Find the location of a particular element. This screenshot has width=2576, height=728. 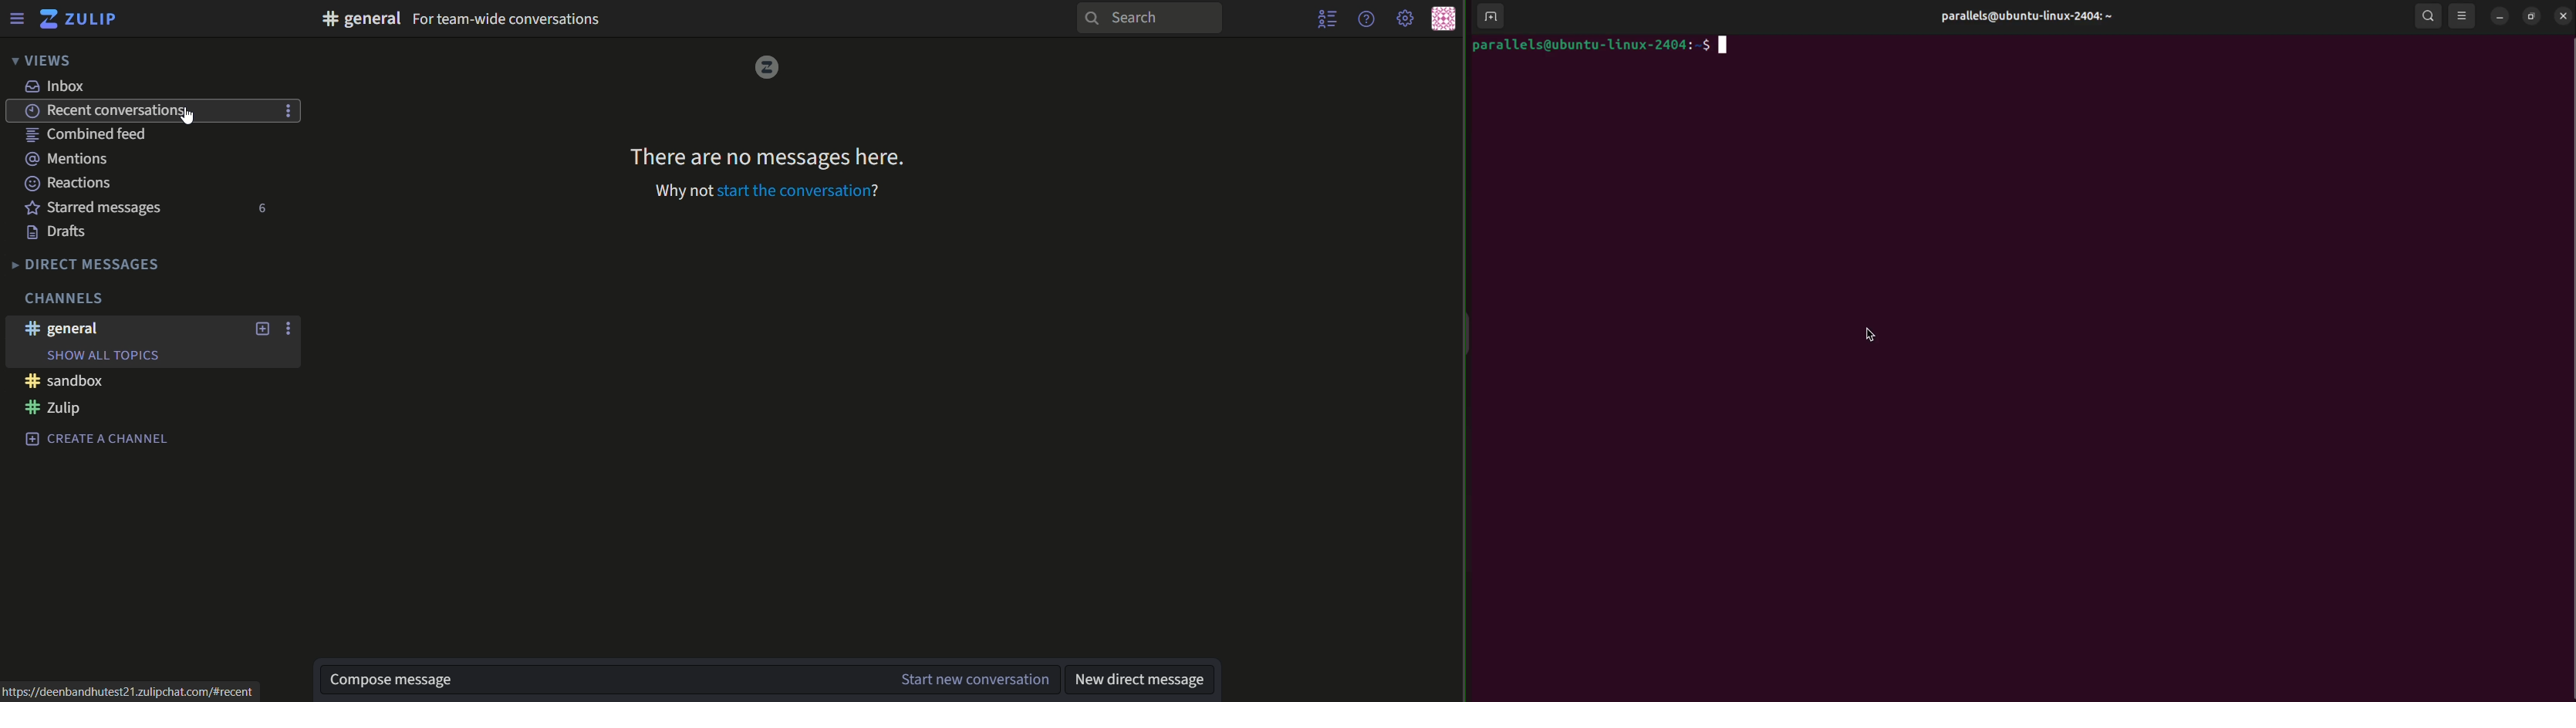

text is located at coordinates (59, 408).